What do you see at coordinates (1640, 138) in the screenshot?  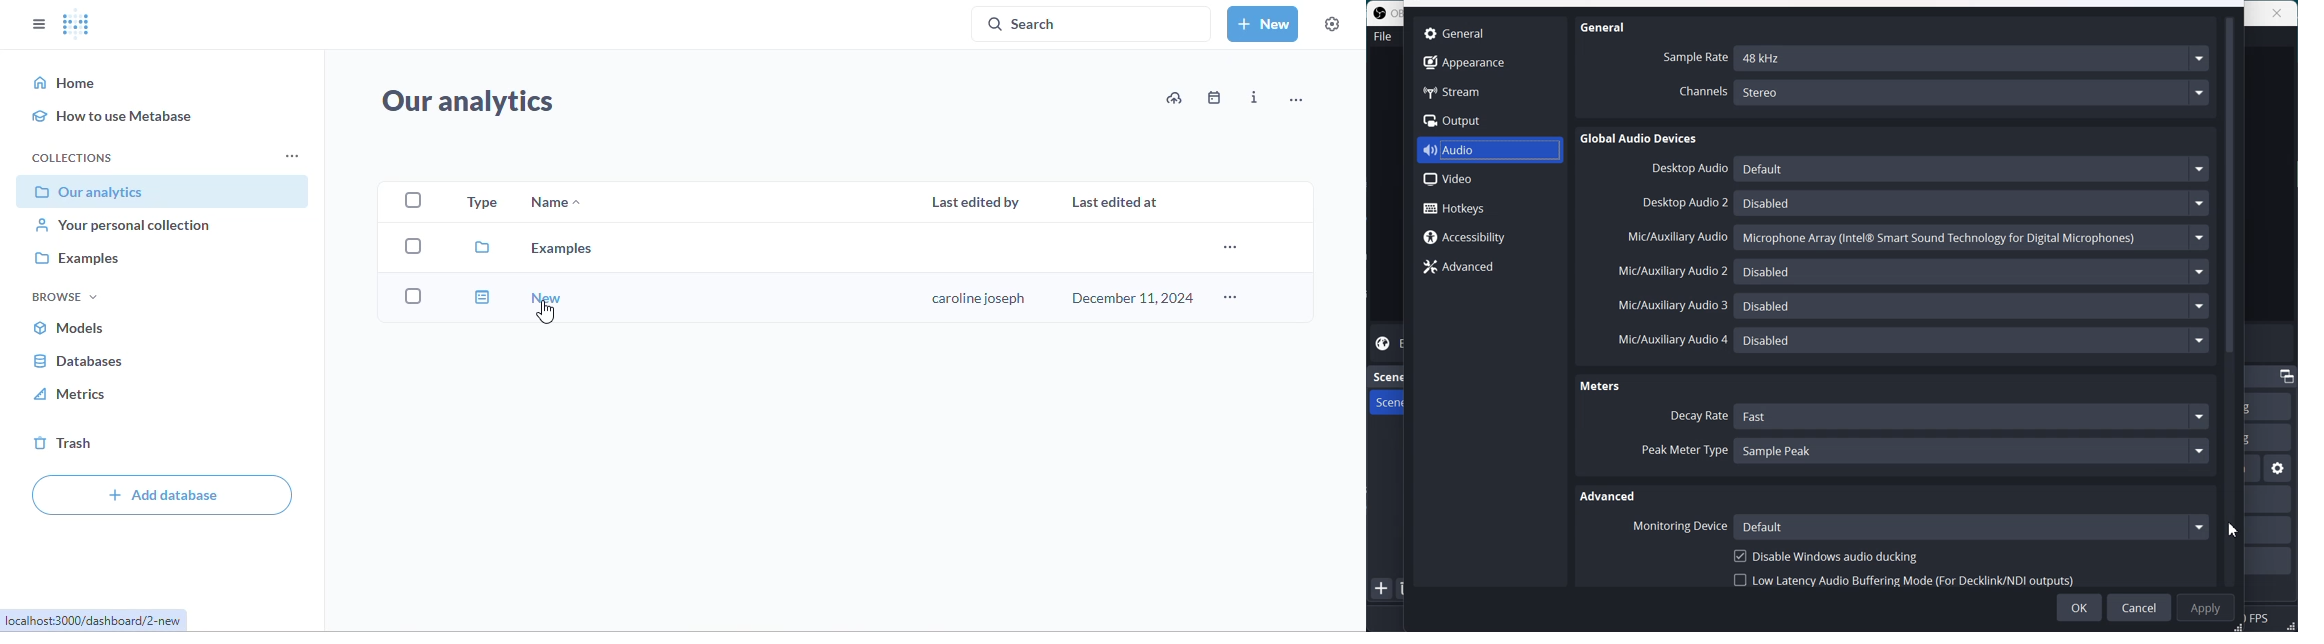 I see `Global Audio Devices` at bounding box center [1640, 138].